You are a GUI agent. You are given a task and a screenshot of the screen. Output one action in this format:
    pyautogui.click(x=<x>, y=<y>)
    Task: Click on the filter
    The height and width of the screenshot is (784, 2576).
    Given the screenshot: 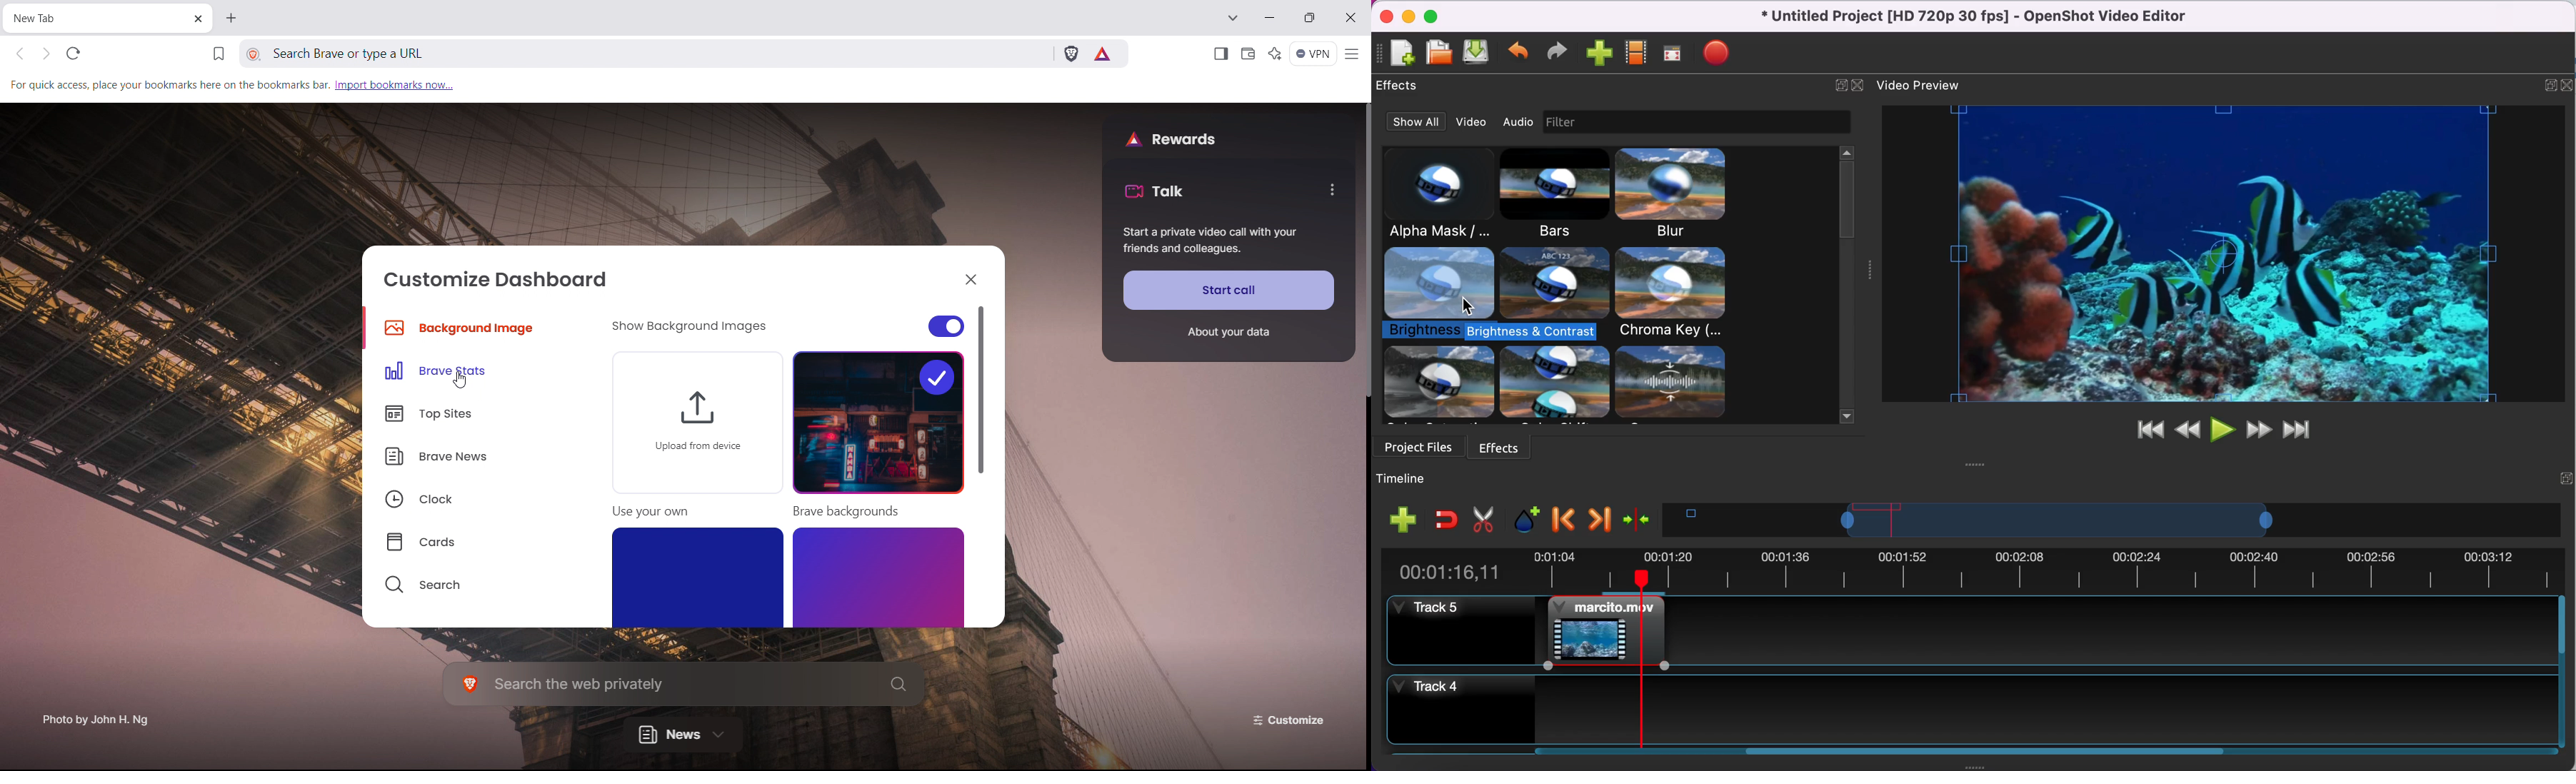 What is the action you would take?
    pyautogui.click(x=1716, y=122)
    